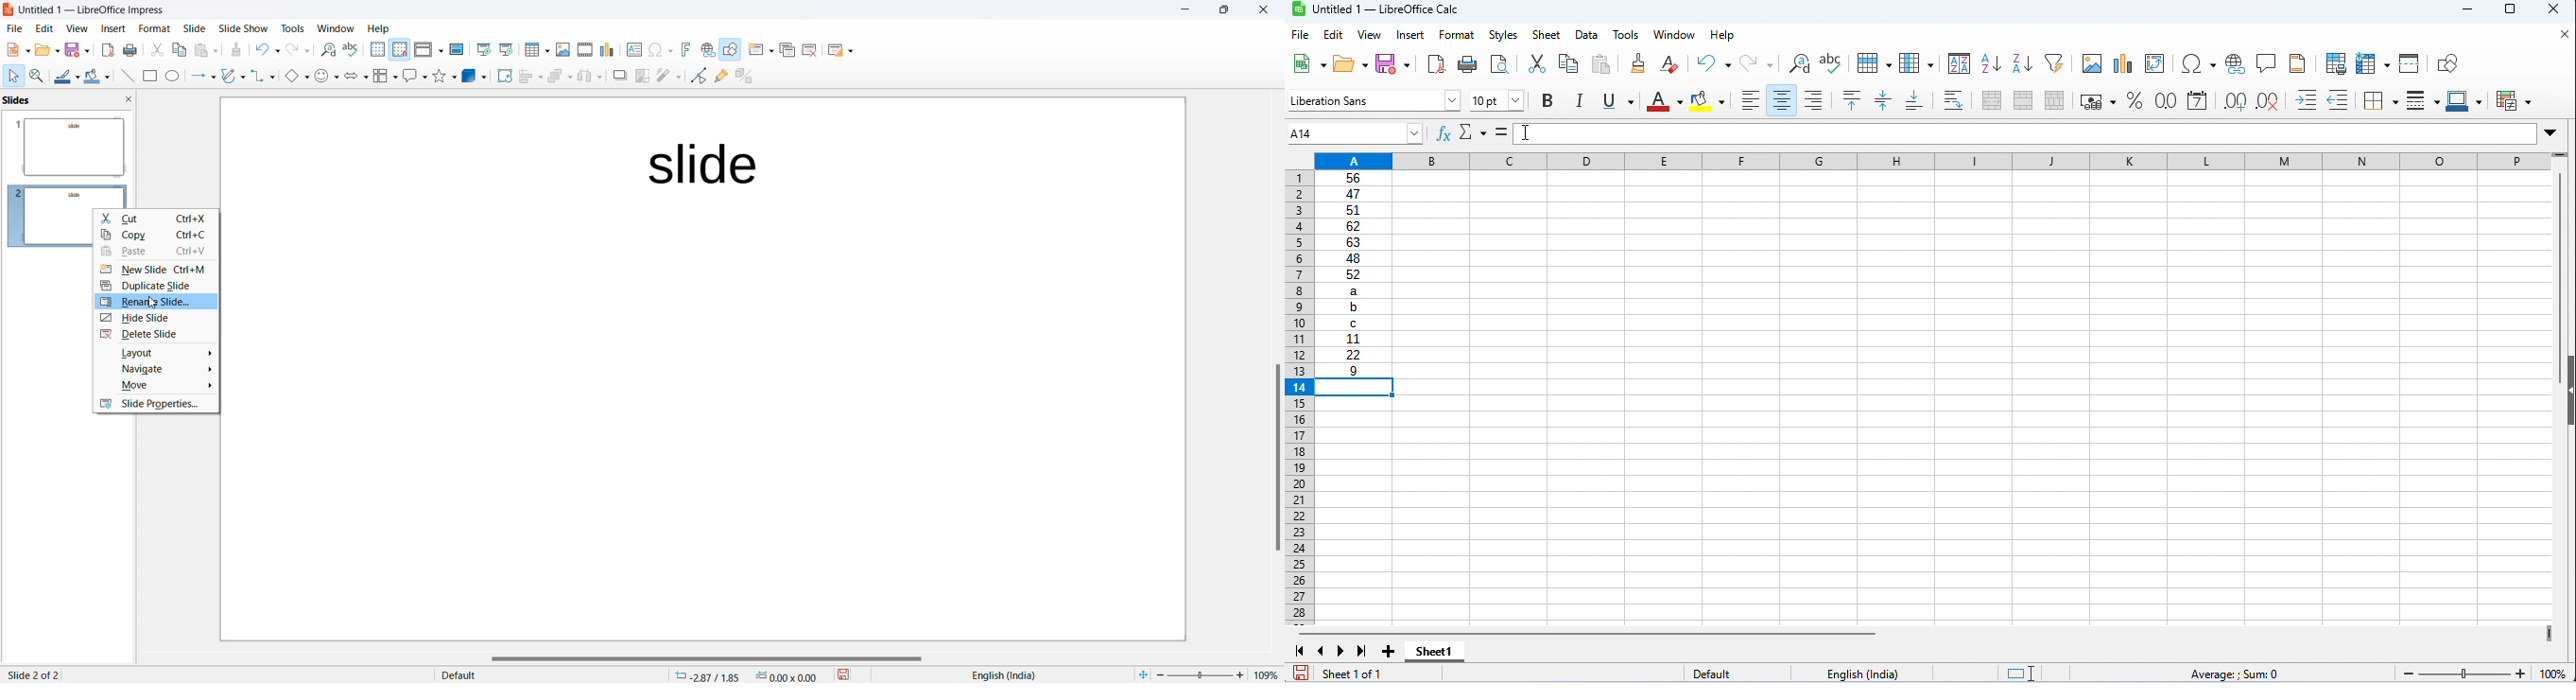 This screenshot has height=700, width=2576. I want to click on border, so click(2380, 101).